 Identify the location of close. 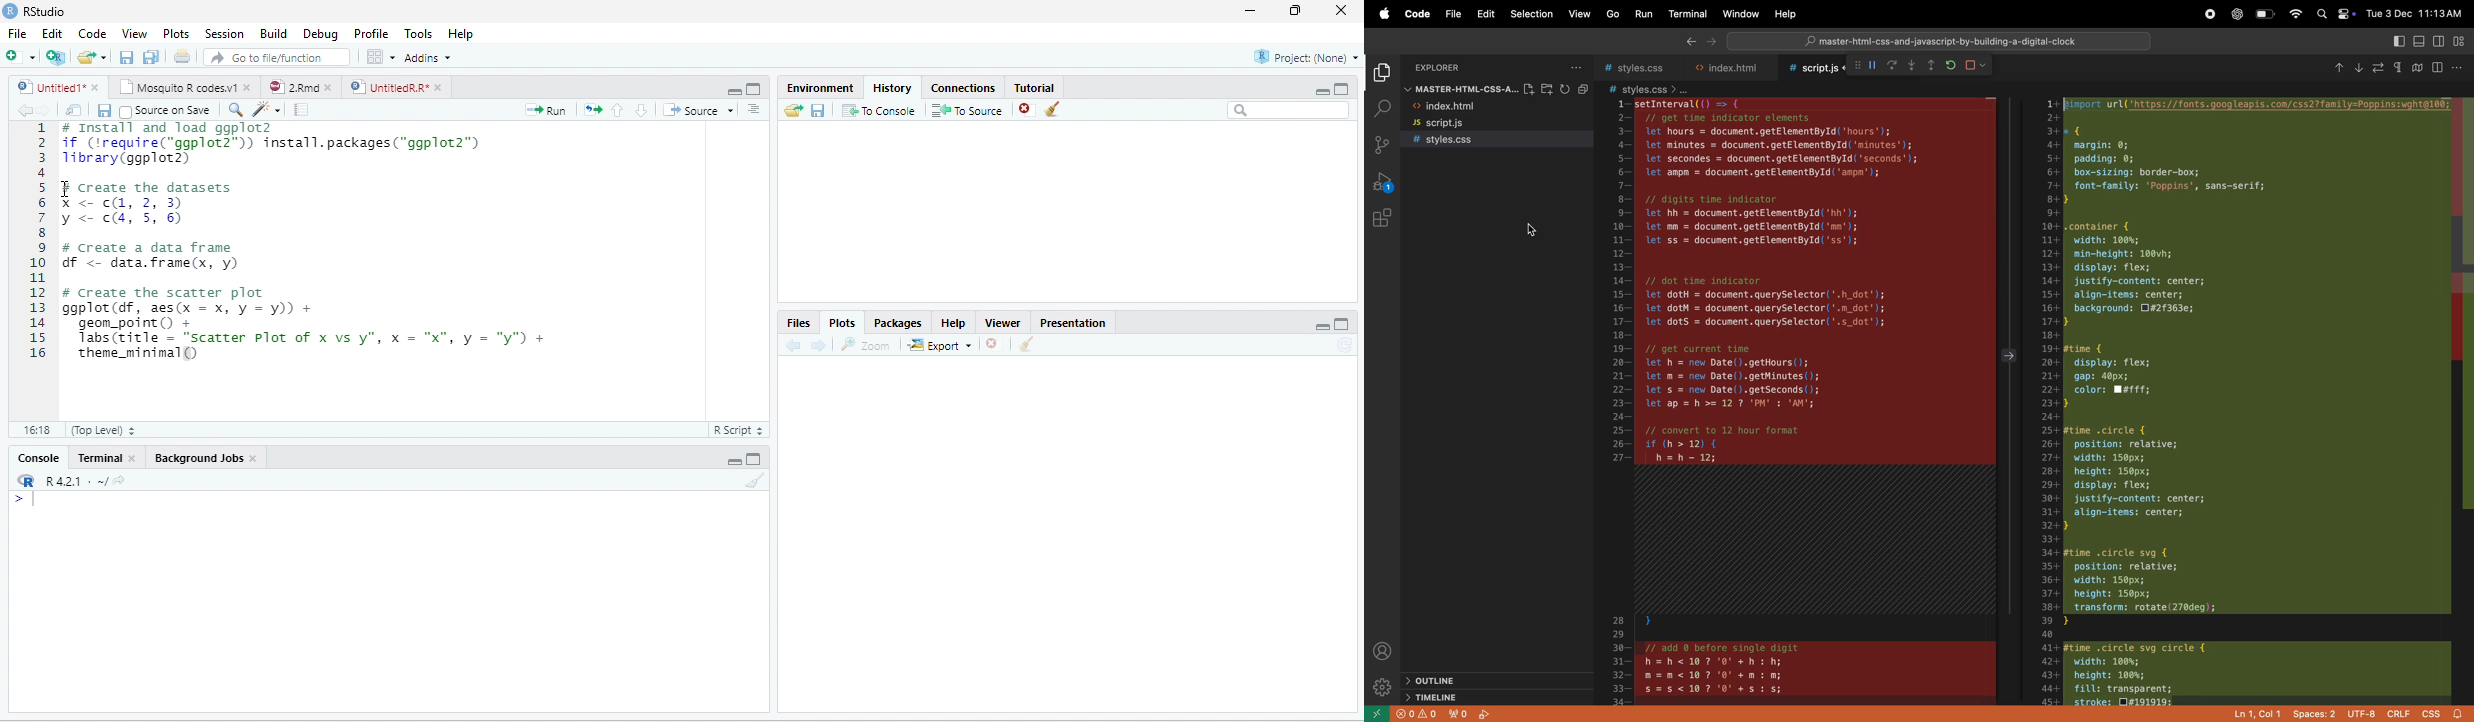
(438, 87).